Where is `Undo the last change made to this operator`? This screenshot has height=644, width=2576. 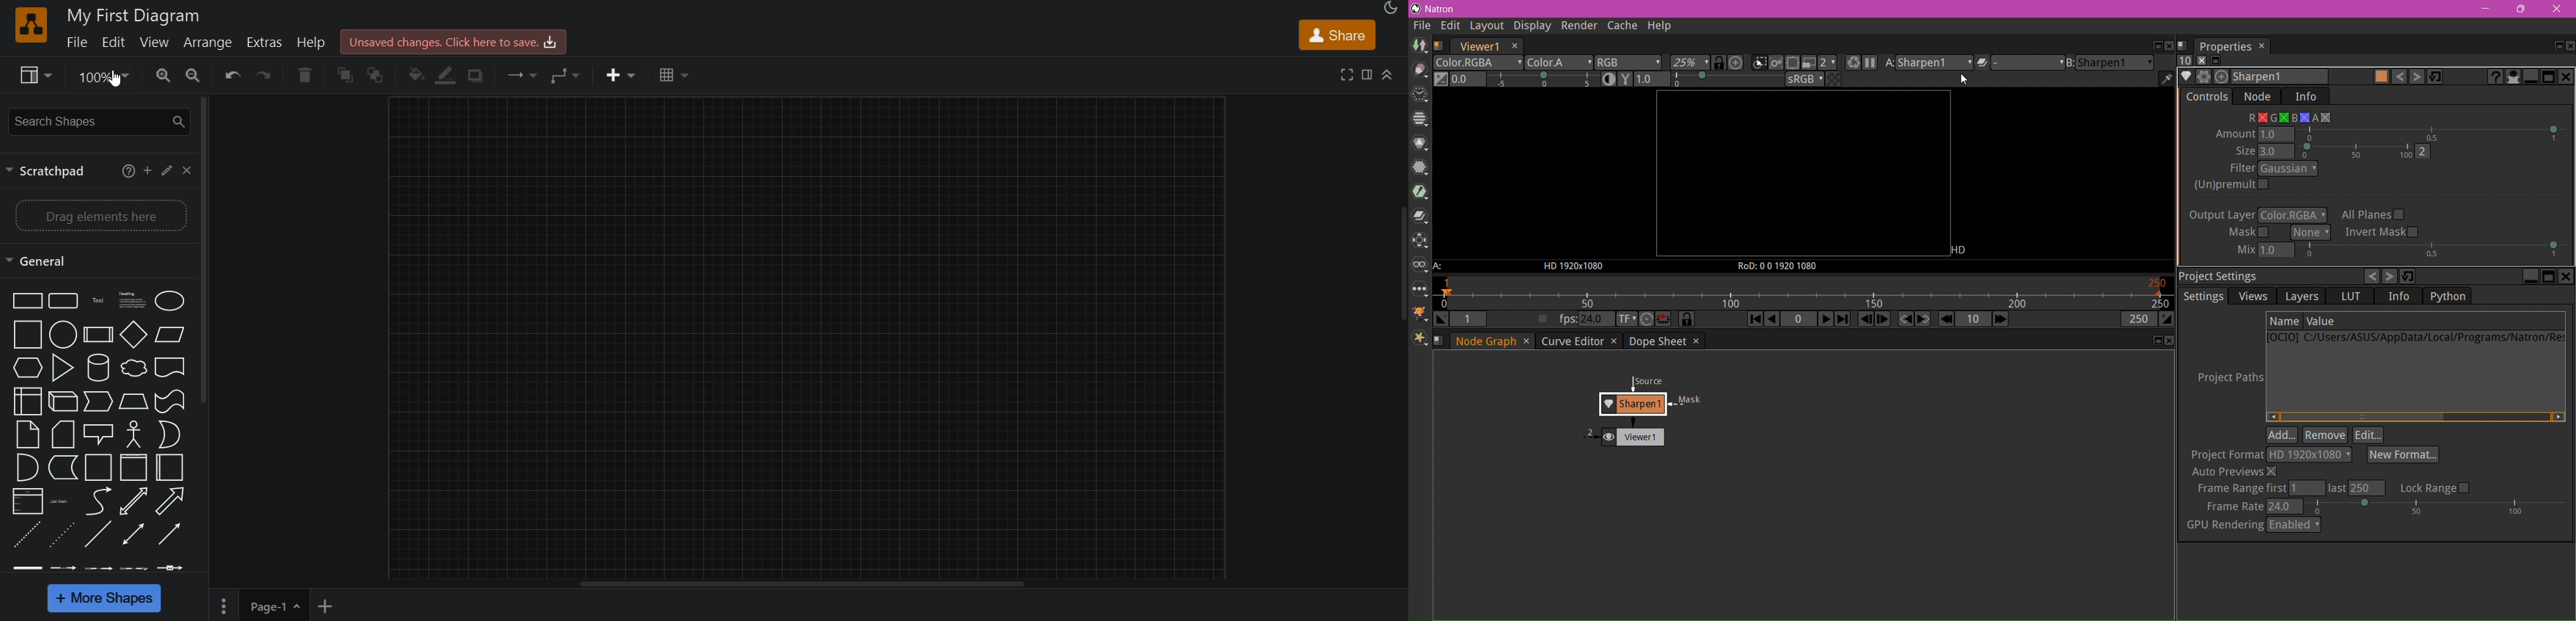
Undo the last change made to this operator is located at coordinates (2399, 77).